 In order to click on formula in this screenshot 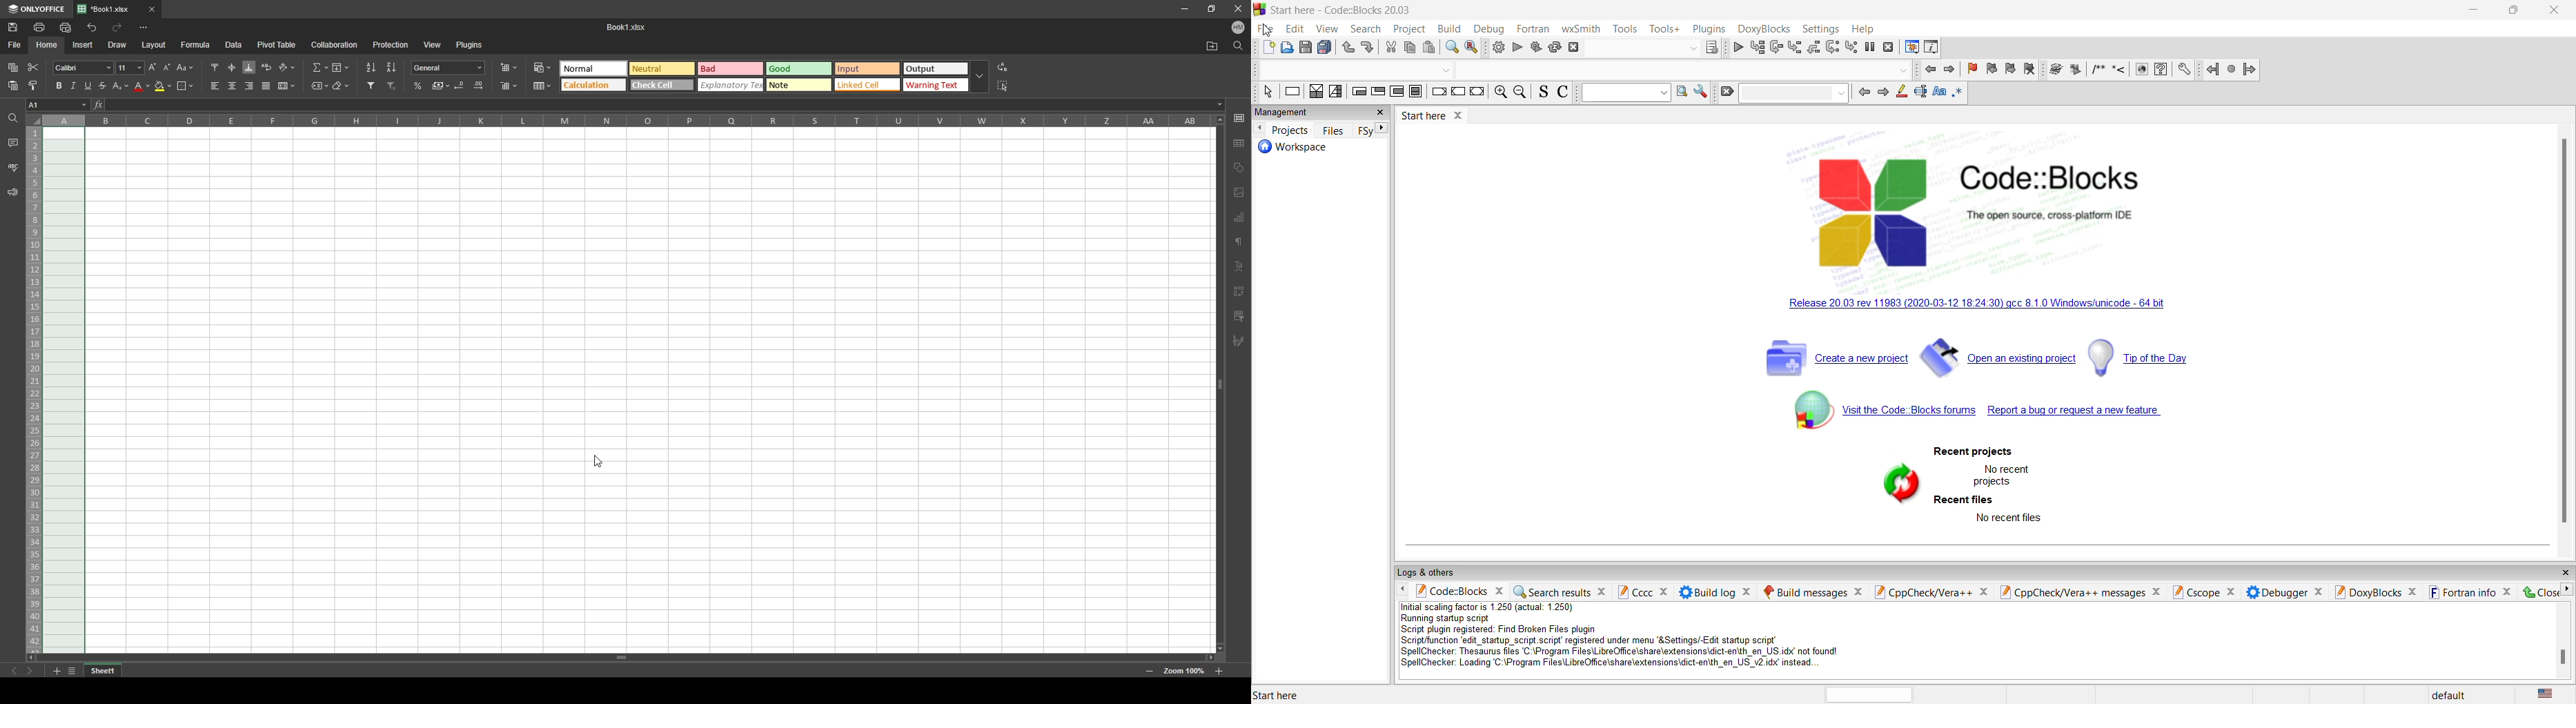, I will do `click(196, 44)`.